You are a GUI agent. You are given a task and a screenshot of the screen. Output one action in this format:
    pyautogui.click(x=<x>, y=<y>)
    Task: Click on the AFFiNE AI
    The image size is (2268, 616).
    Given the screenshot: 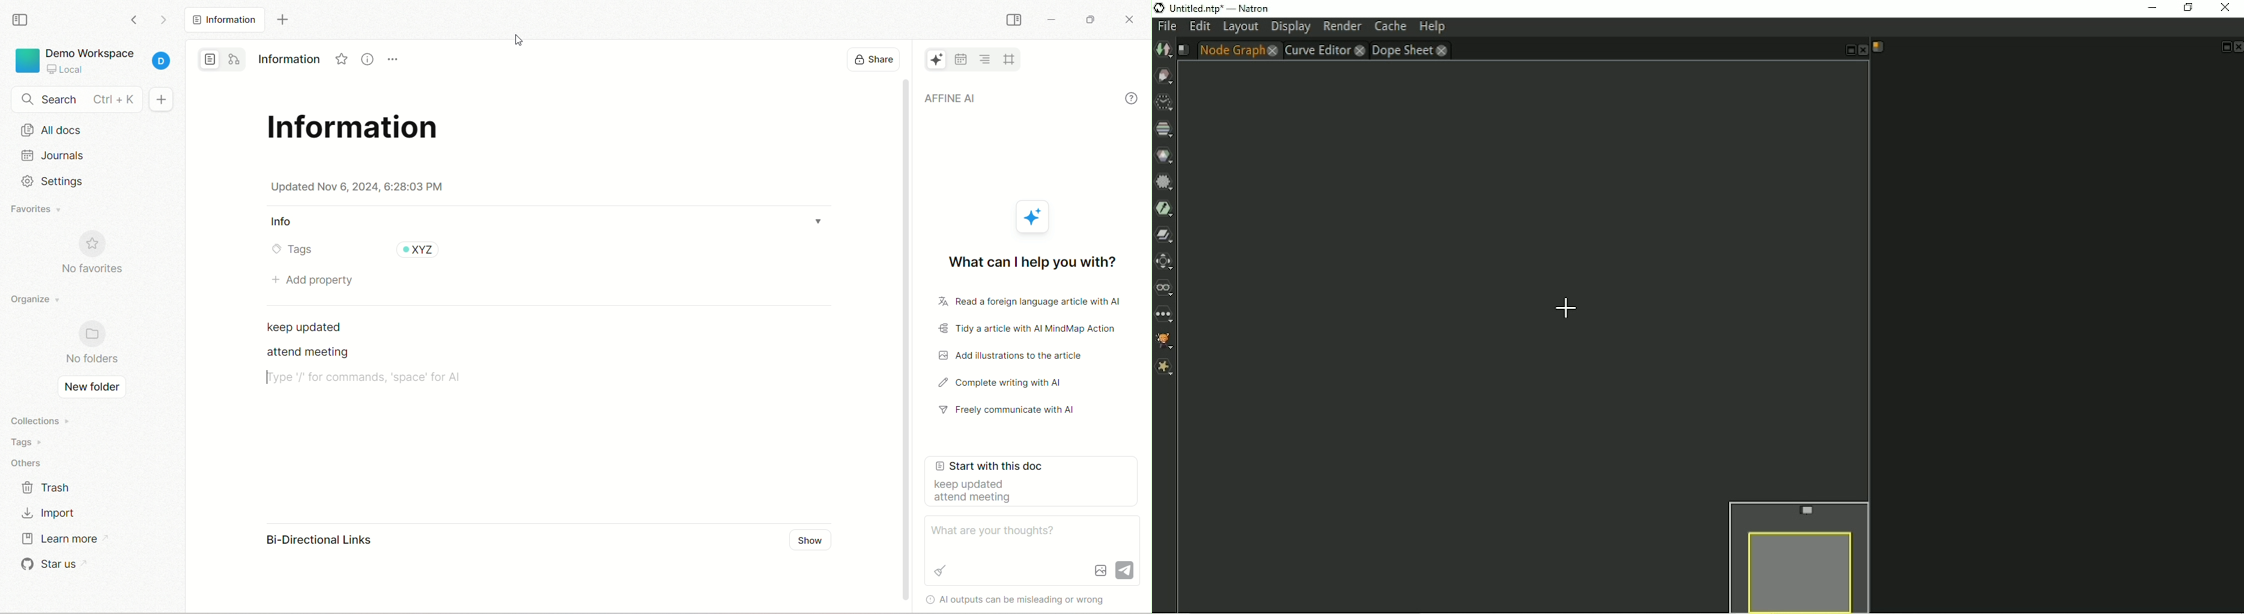 What is the action you would take?
    pyautogui.click(x=931, y=61)
    